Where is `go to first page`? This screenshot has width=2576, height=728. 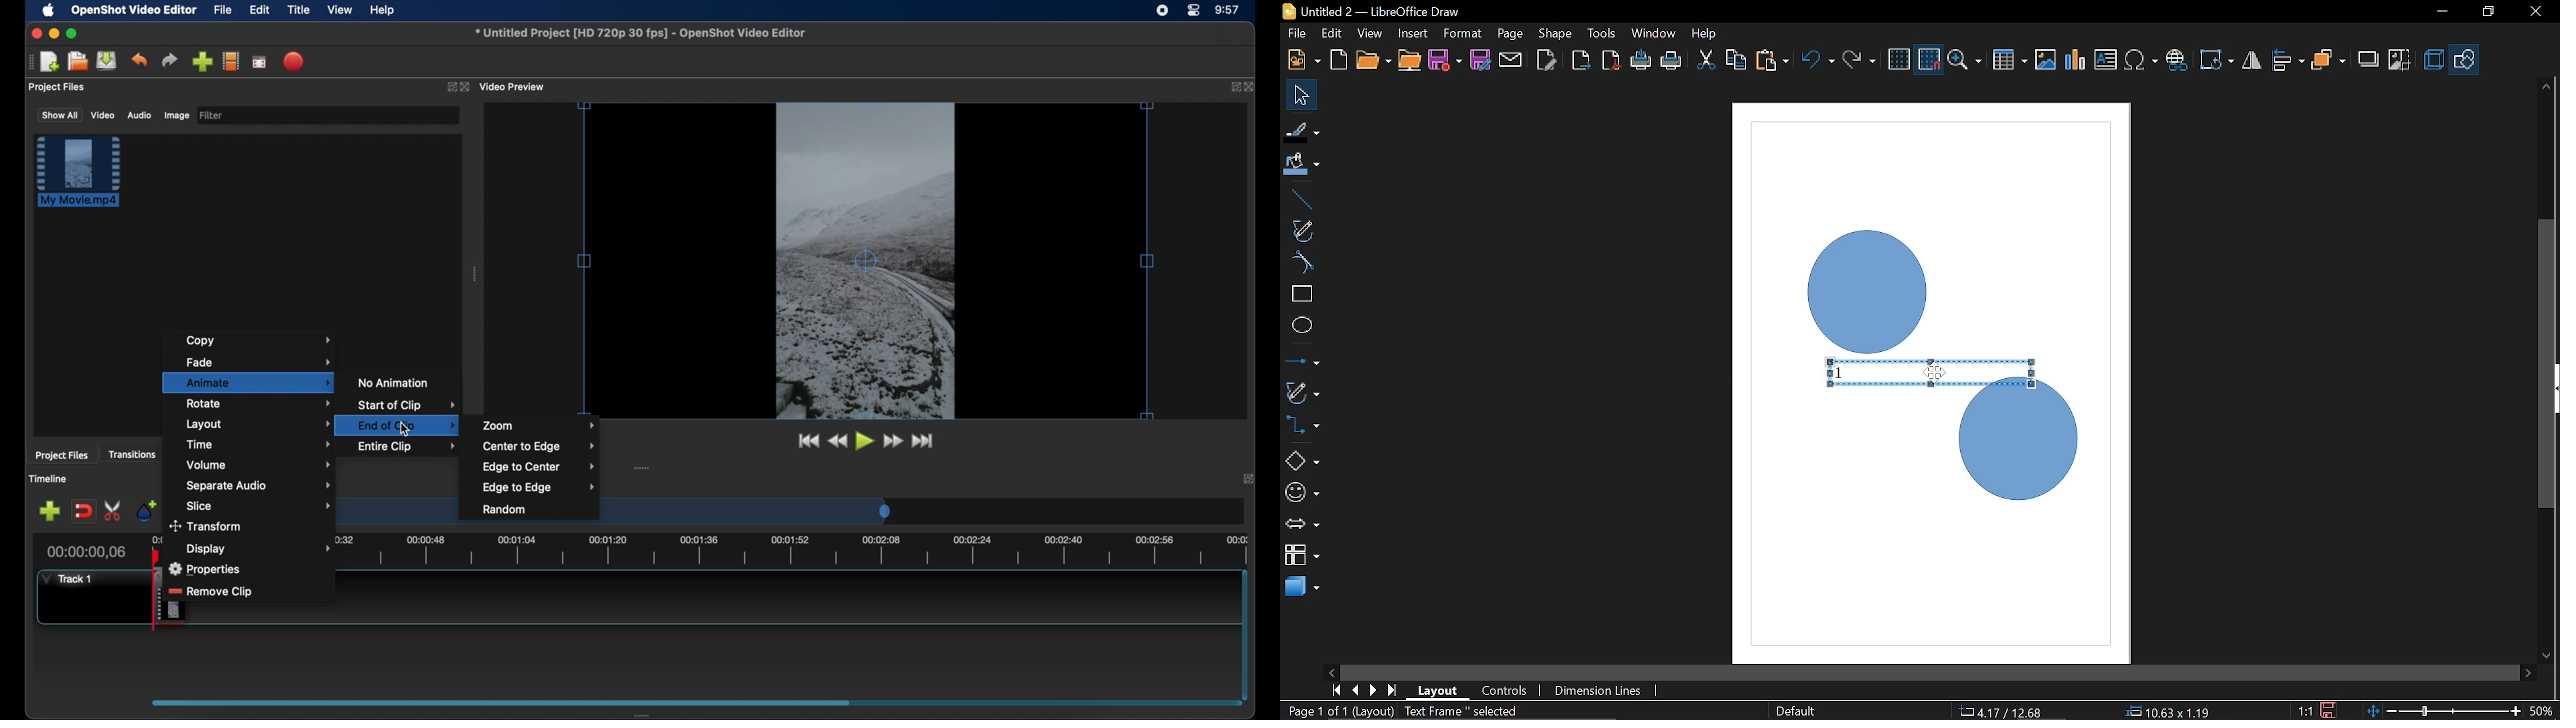 go to first page is located at coordinates (1338, 689).